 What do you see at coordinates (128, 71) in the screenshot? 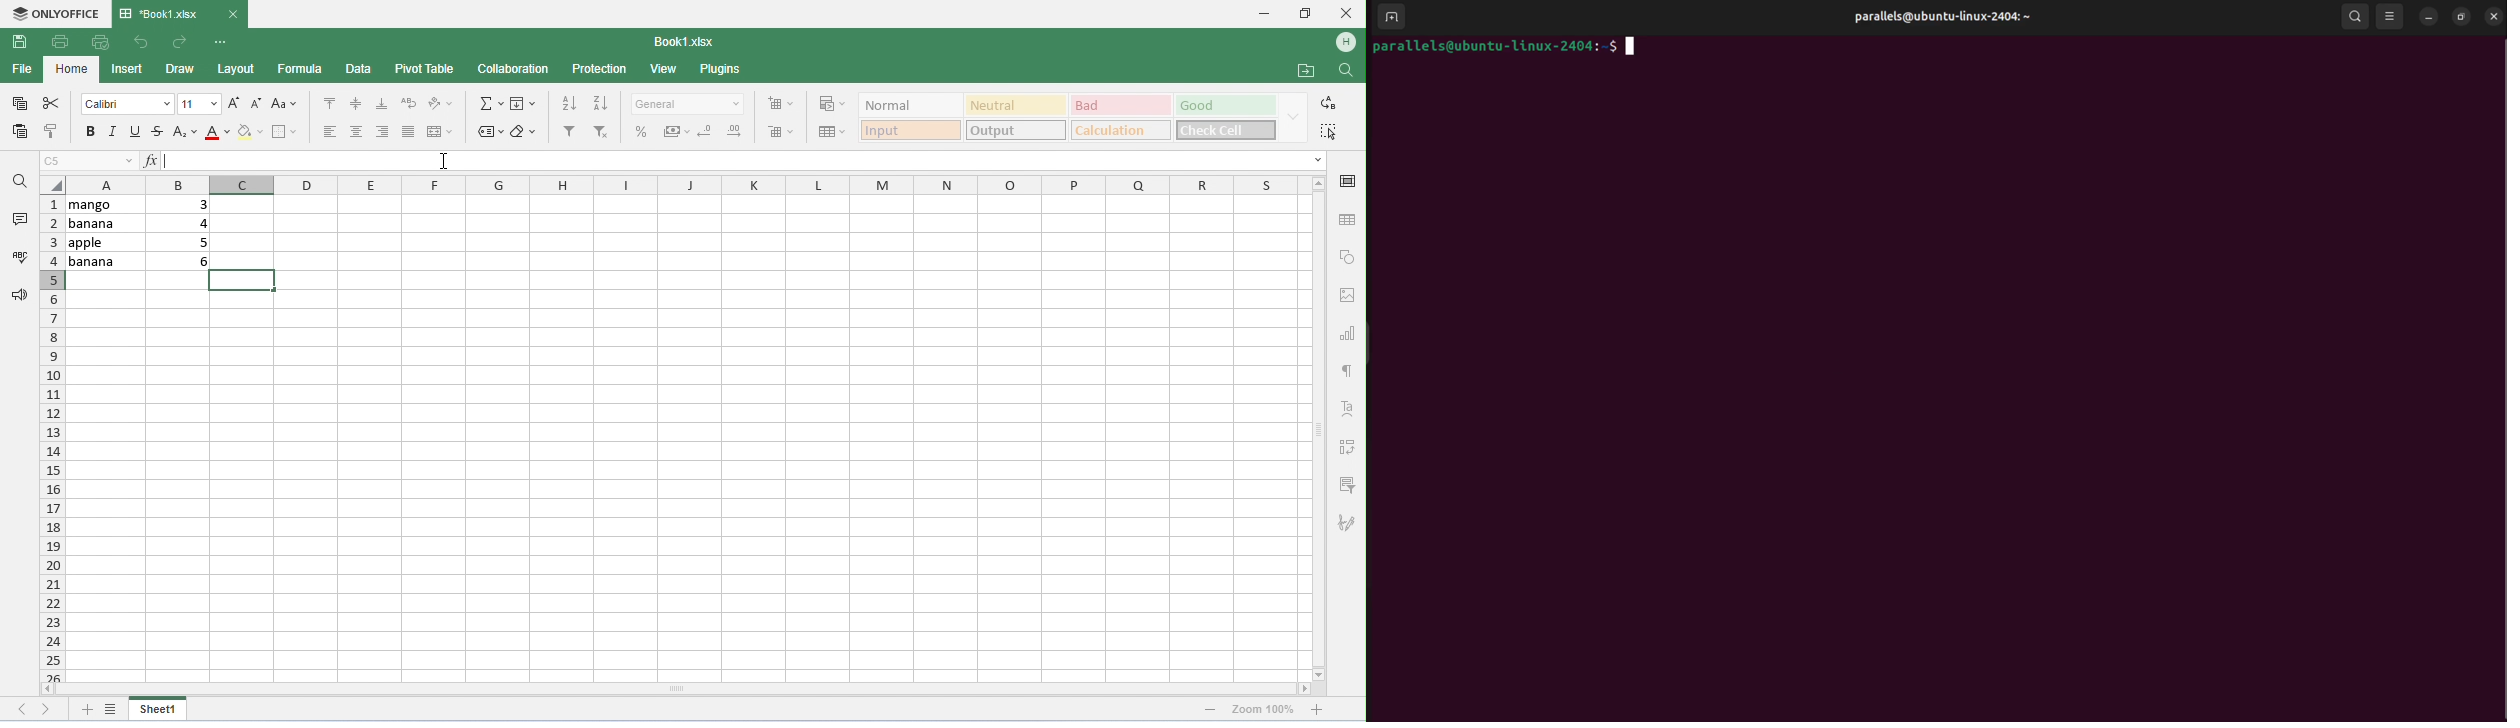
I see `insert` at bounding box center [128, 71].